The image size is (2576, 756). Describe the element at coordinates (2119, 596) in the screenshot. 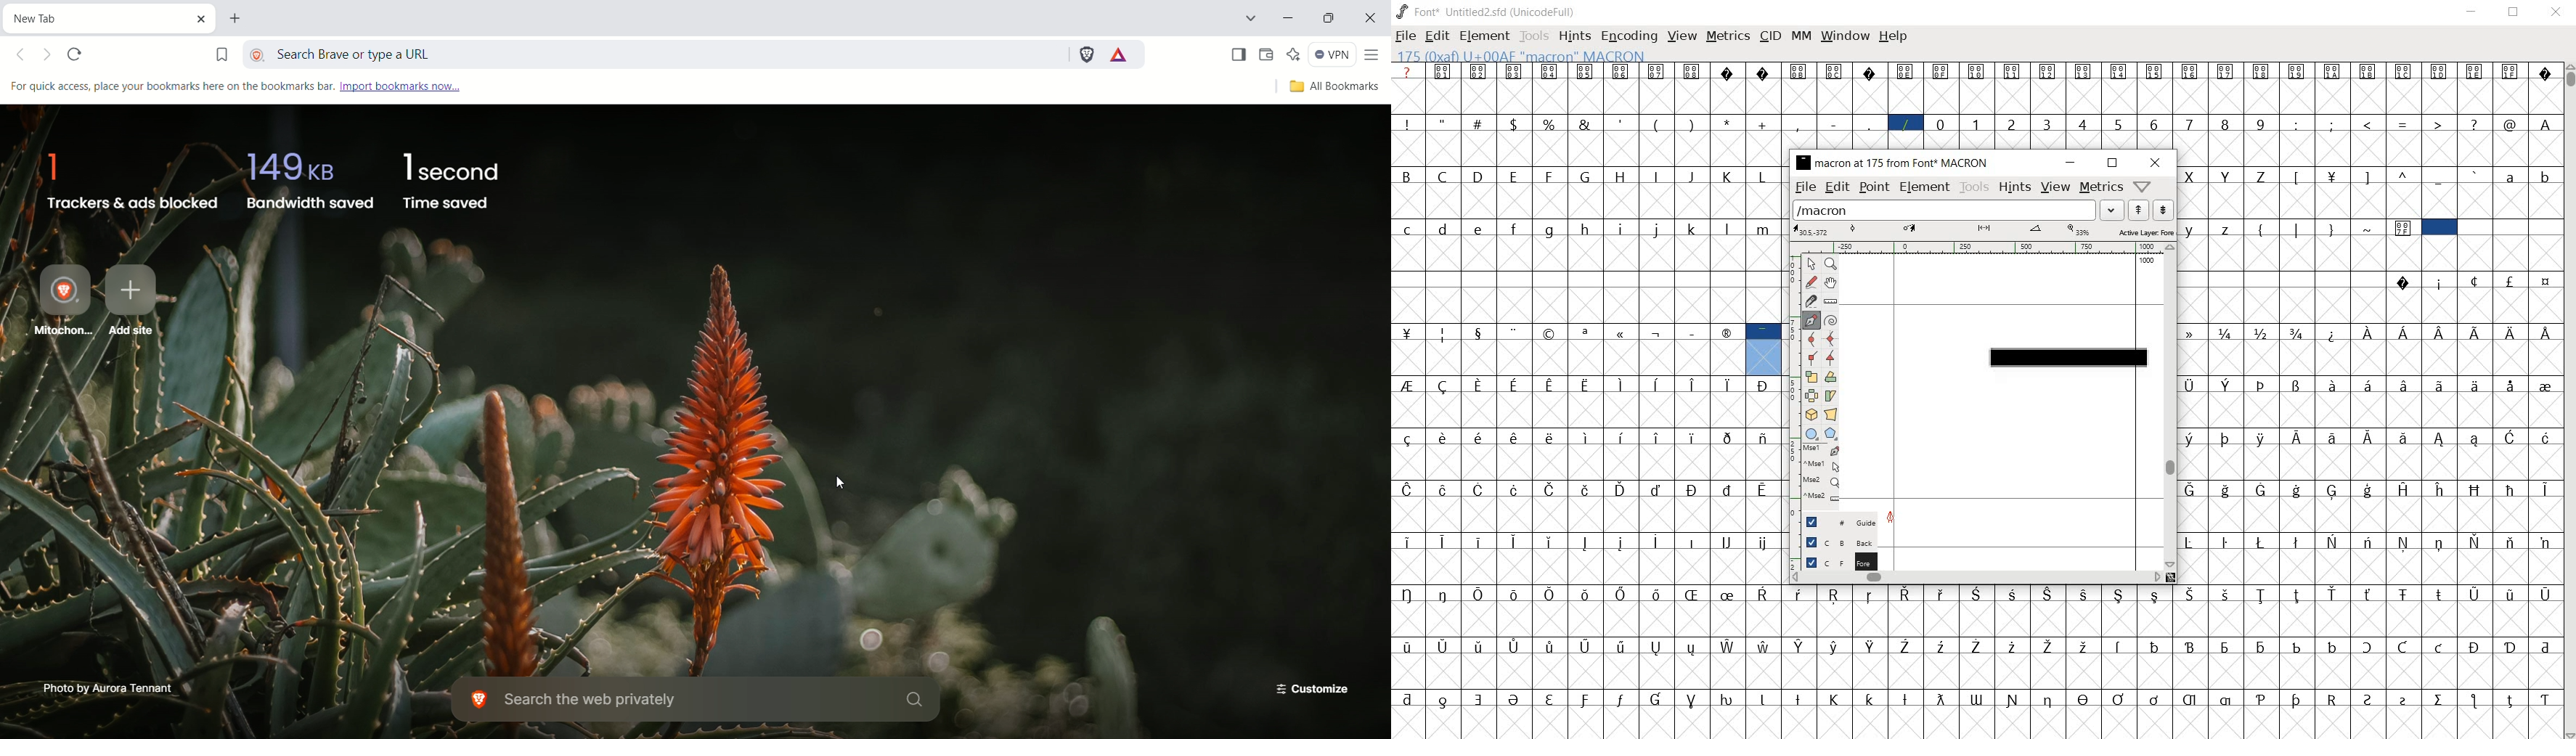

I see `Symbol` at that location.